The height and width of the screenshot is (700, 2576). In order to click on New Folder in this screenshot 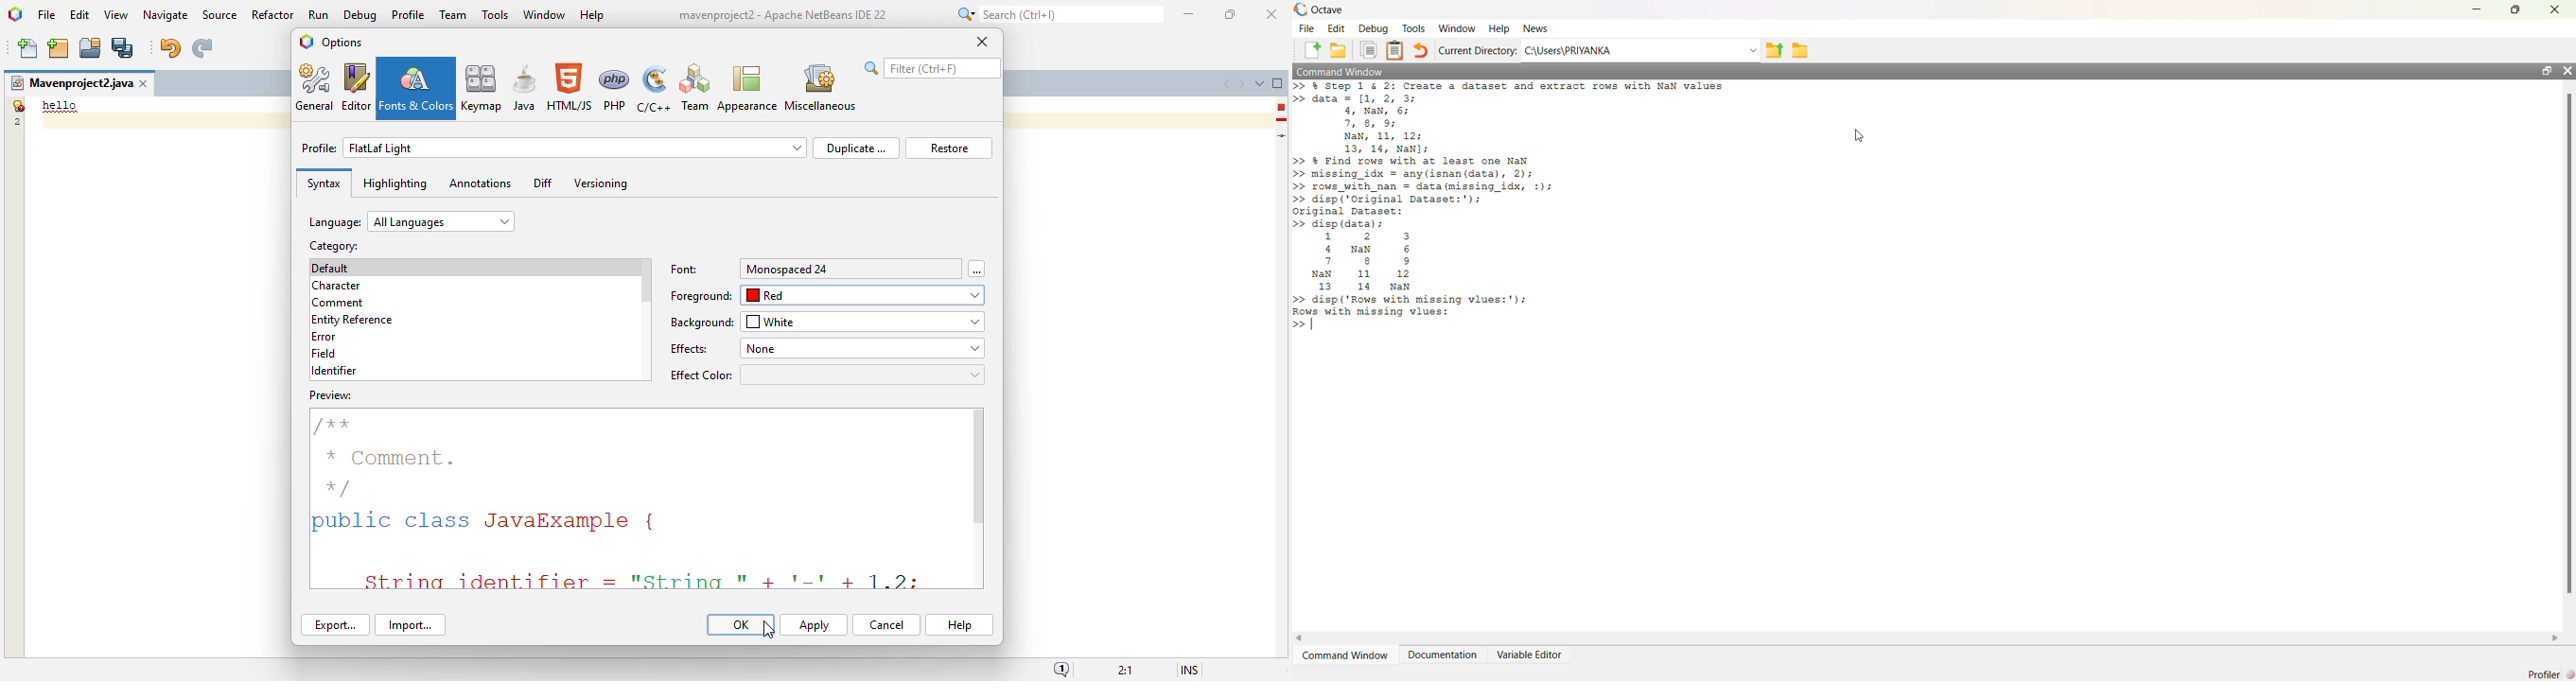, I will do `click(1338, 50)`.